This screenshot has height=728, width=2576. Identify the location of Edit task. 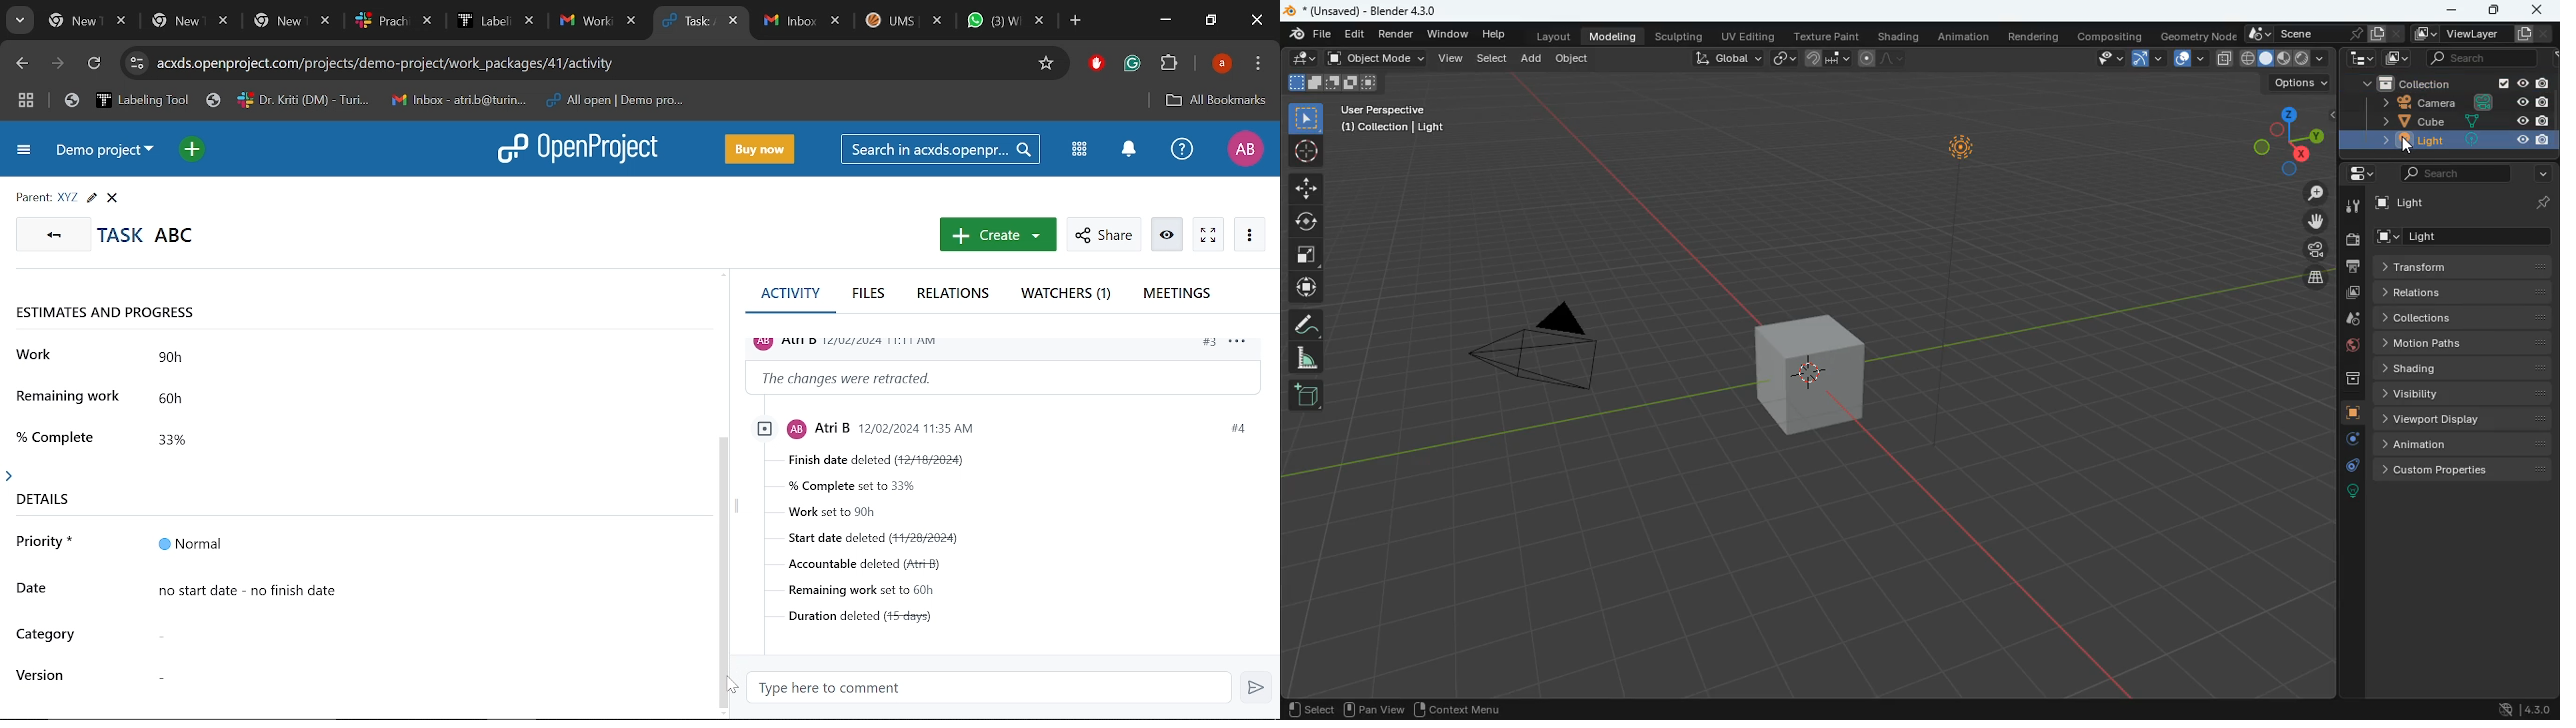
(91, 198).